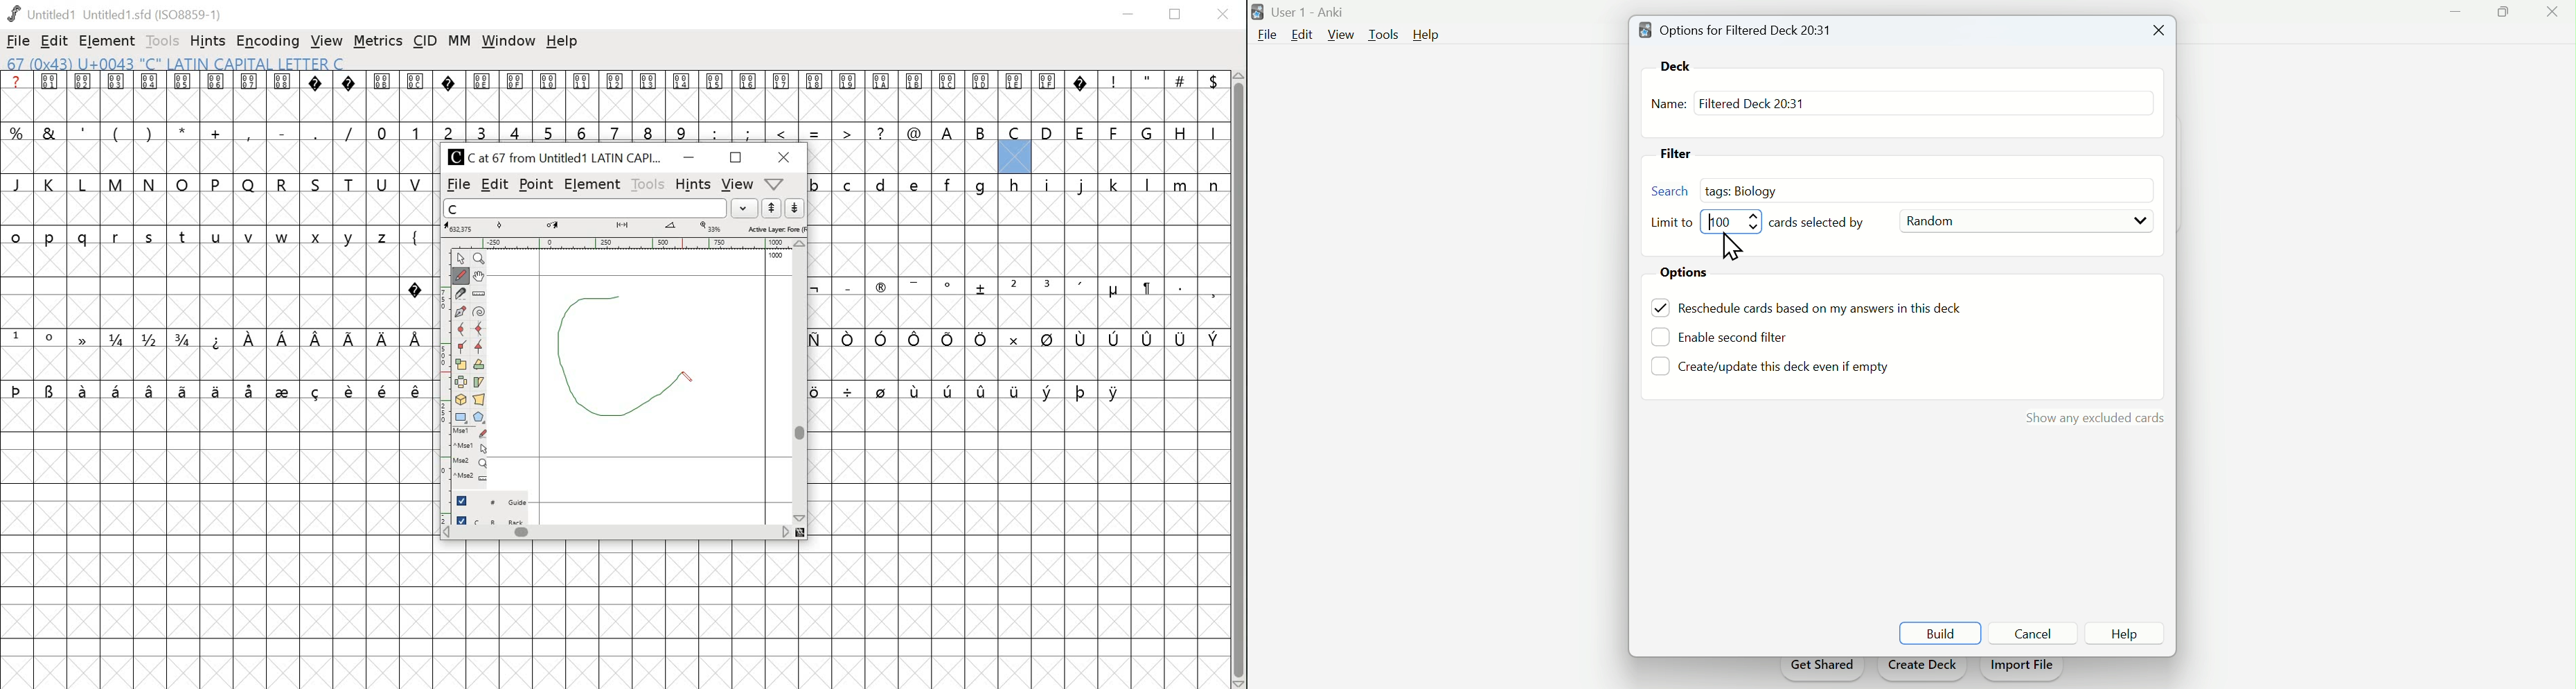 Image resolution: width=2576 pixels, height=700 pixels. What do you see at coordinates (1747, 189) in the screenshot?
I see `tags: biology` at bounding box center [1747, 189].